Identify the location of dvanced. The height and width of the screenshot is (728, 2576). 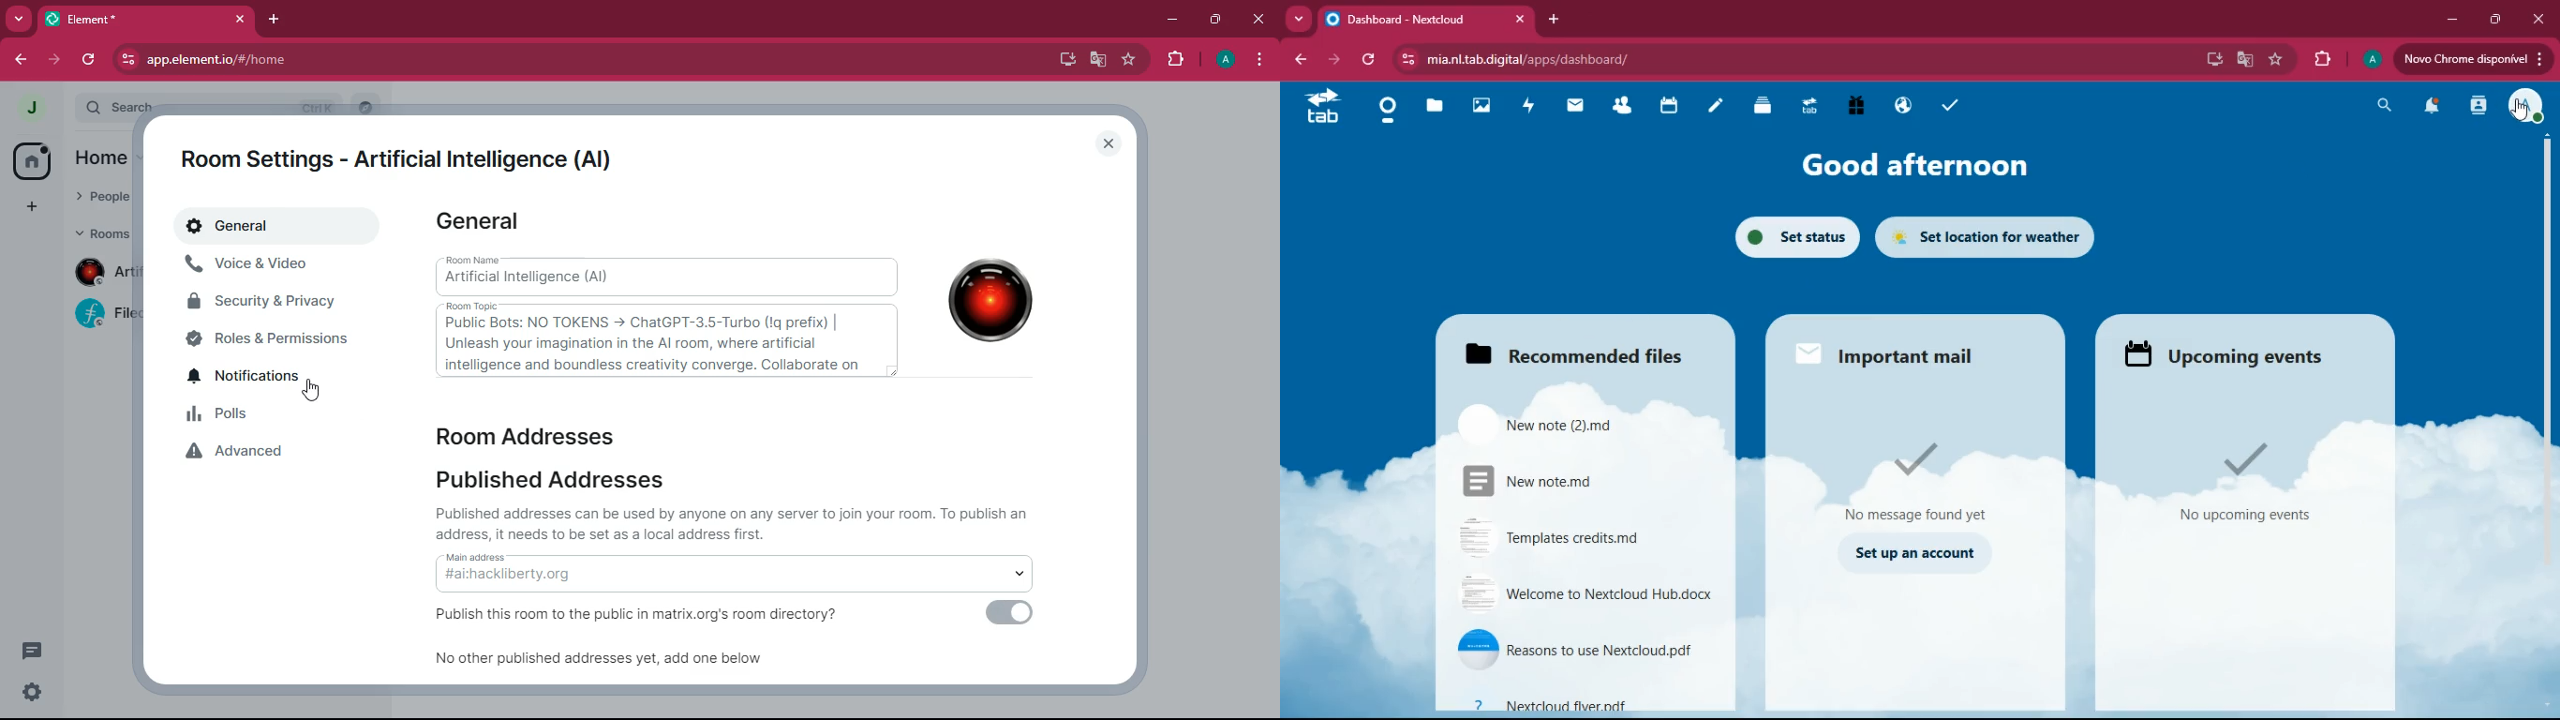
(275, 454).